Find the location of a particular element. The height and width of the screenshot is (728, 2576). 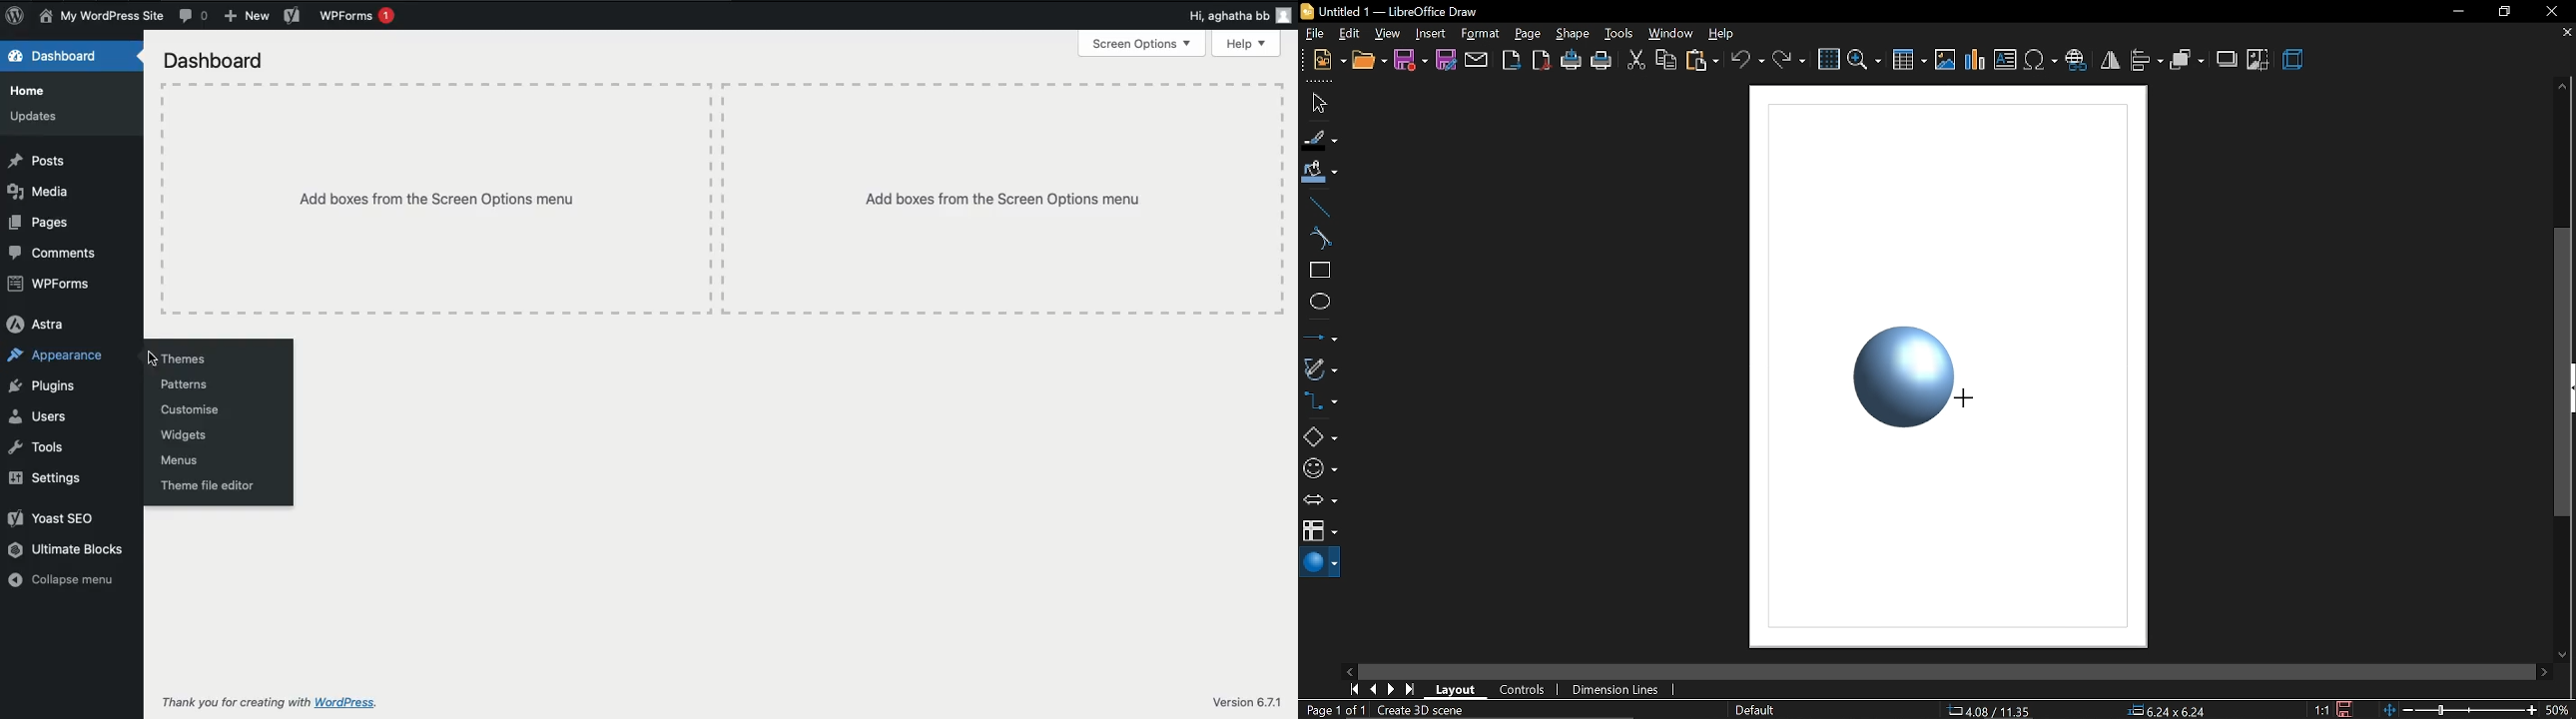

shape is located at coordinates (1575, 35).